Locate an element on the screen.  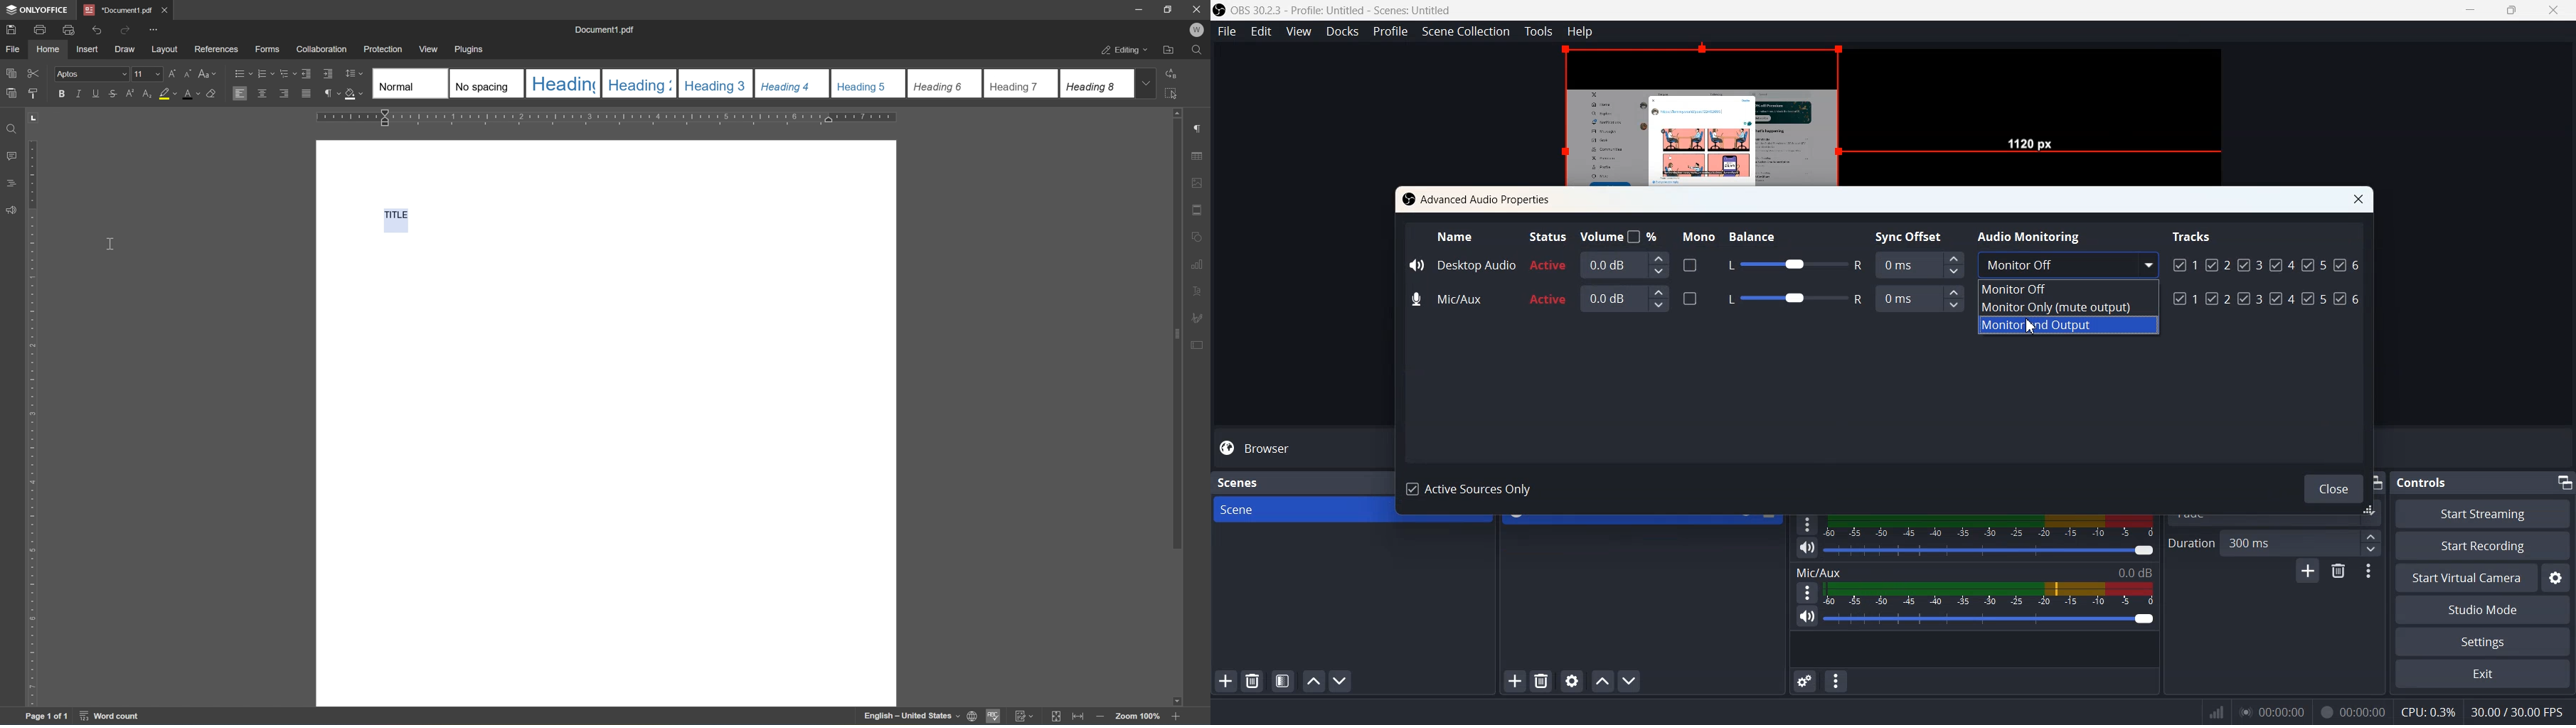
View is located at coordinates (1299, 32).